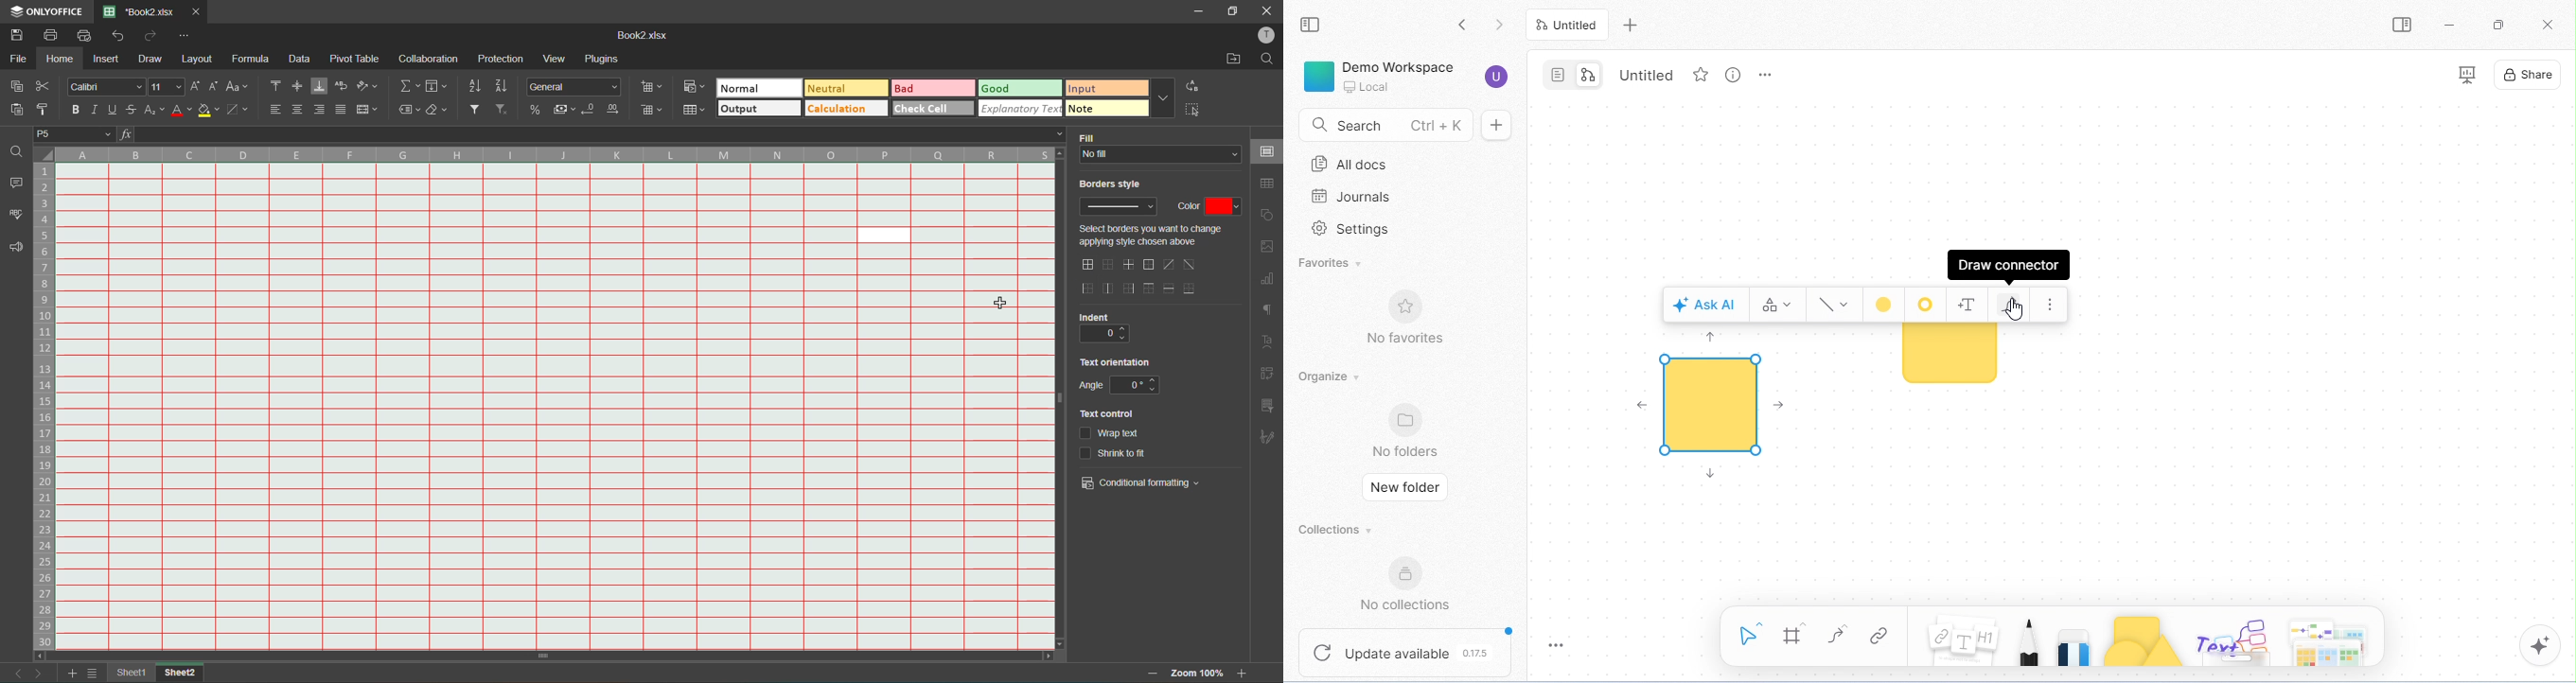 This screenshot has height=700, width=2576. Describe the element at coordinates (344, 86) in the screenshot. I see `wrap text` at that location.